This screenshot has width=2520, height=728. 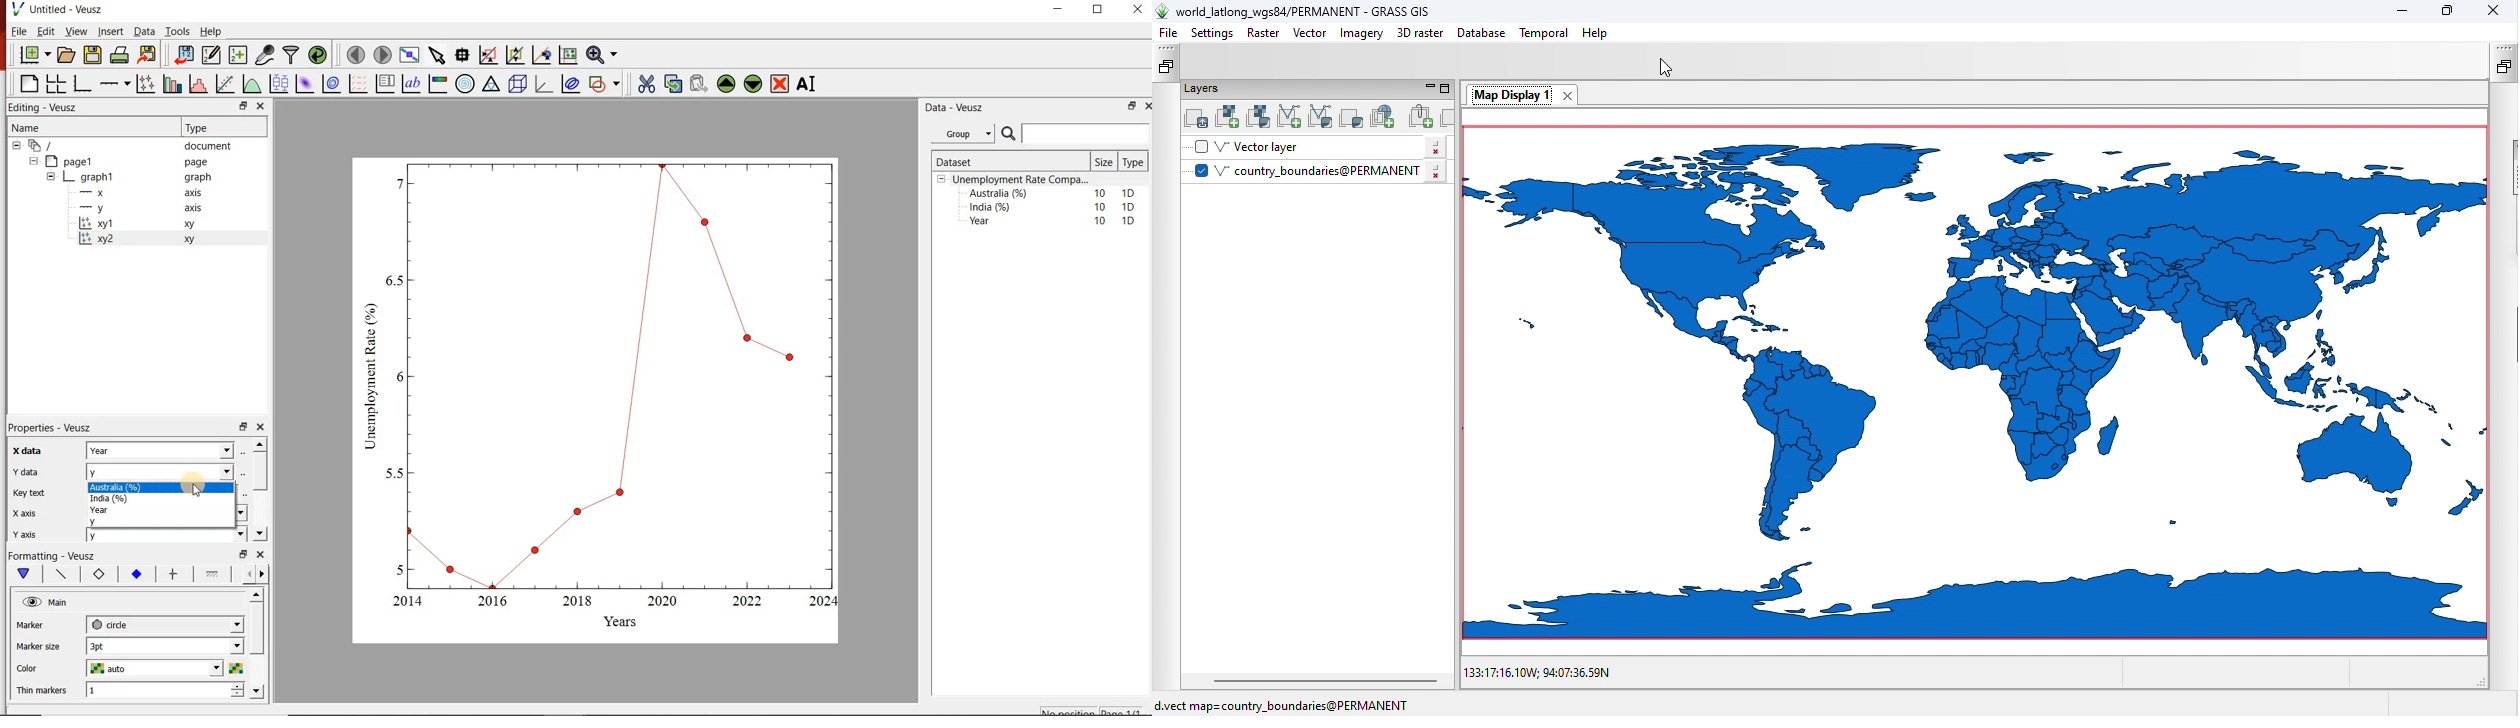 I want to click on y axis, so click(x=148, y=208).